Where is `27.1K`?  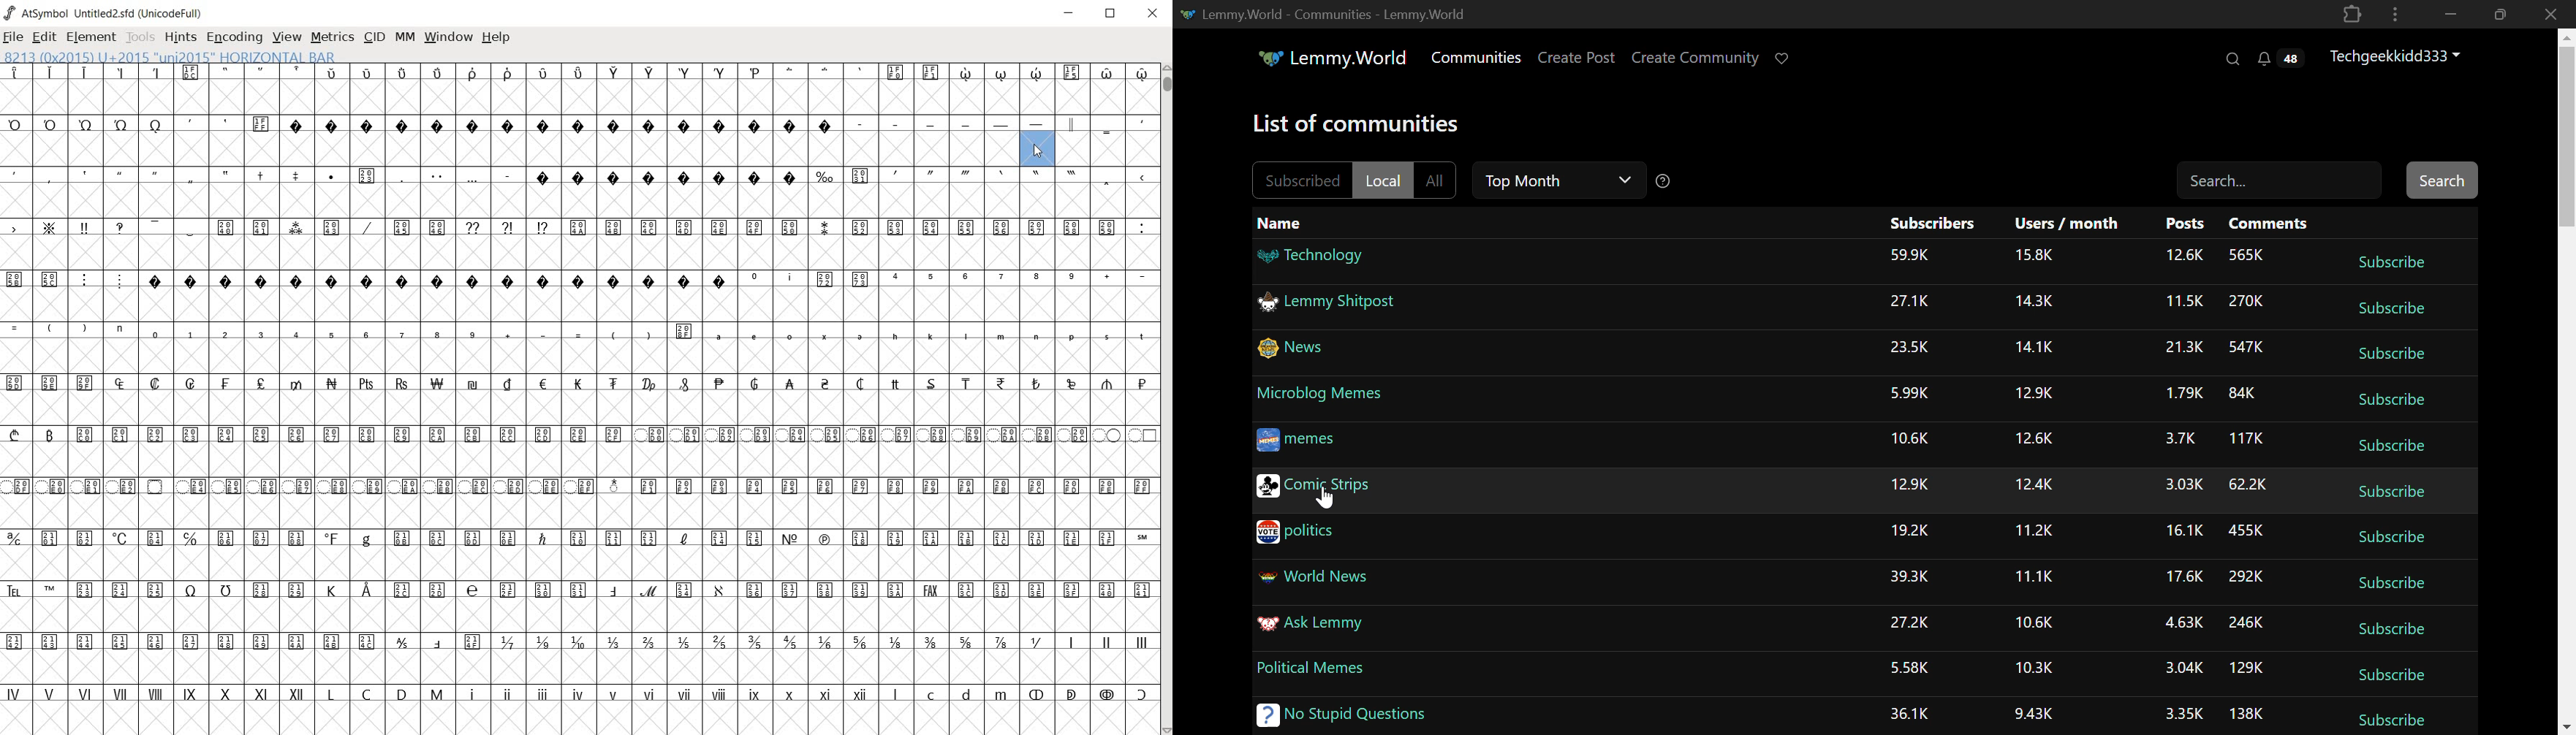 27.1K is located at coordinates (1910, 303).